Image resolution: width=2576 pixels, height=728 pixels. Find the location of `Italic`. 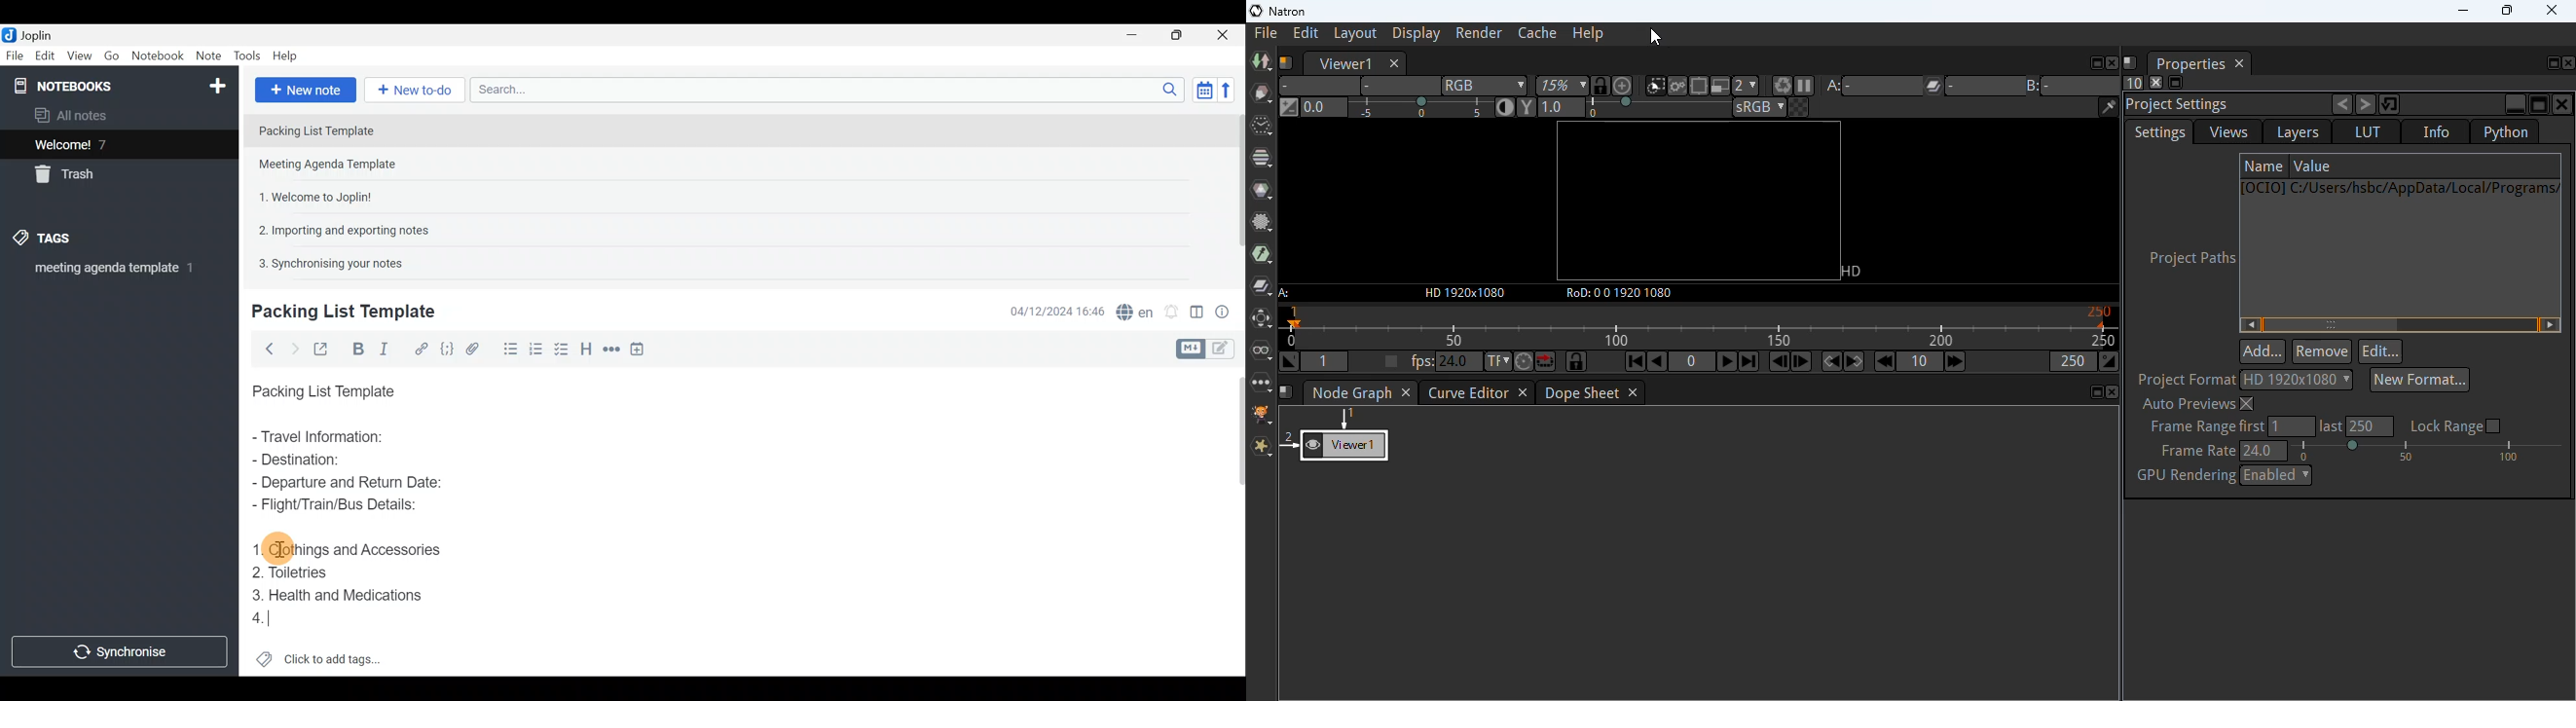

Italic is located at coordinates (389, 349).